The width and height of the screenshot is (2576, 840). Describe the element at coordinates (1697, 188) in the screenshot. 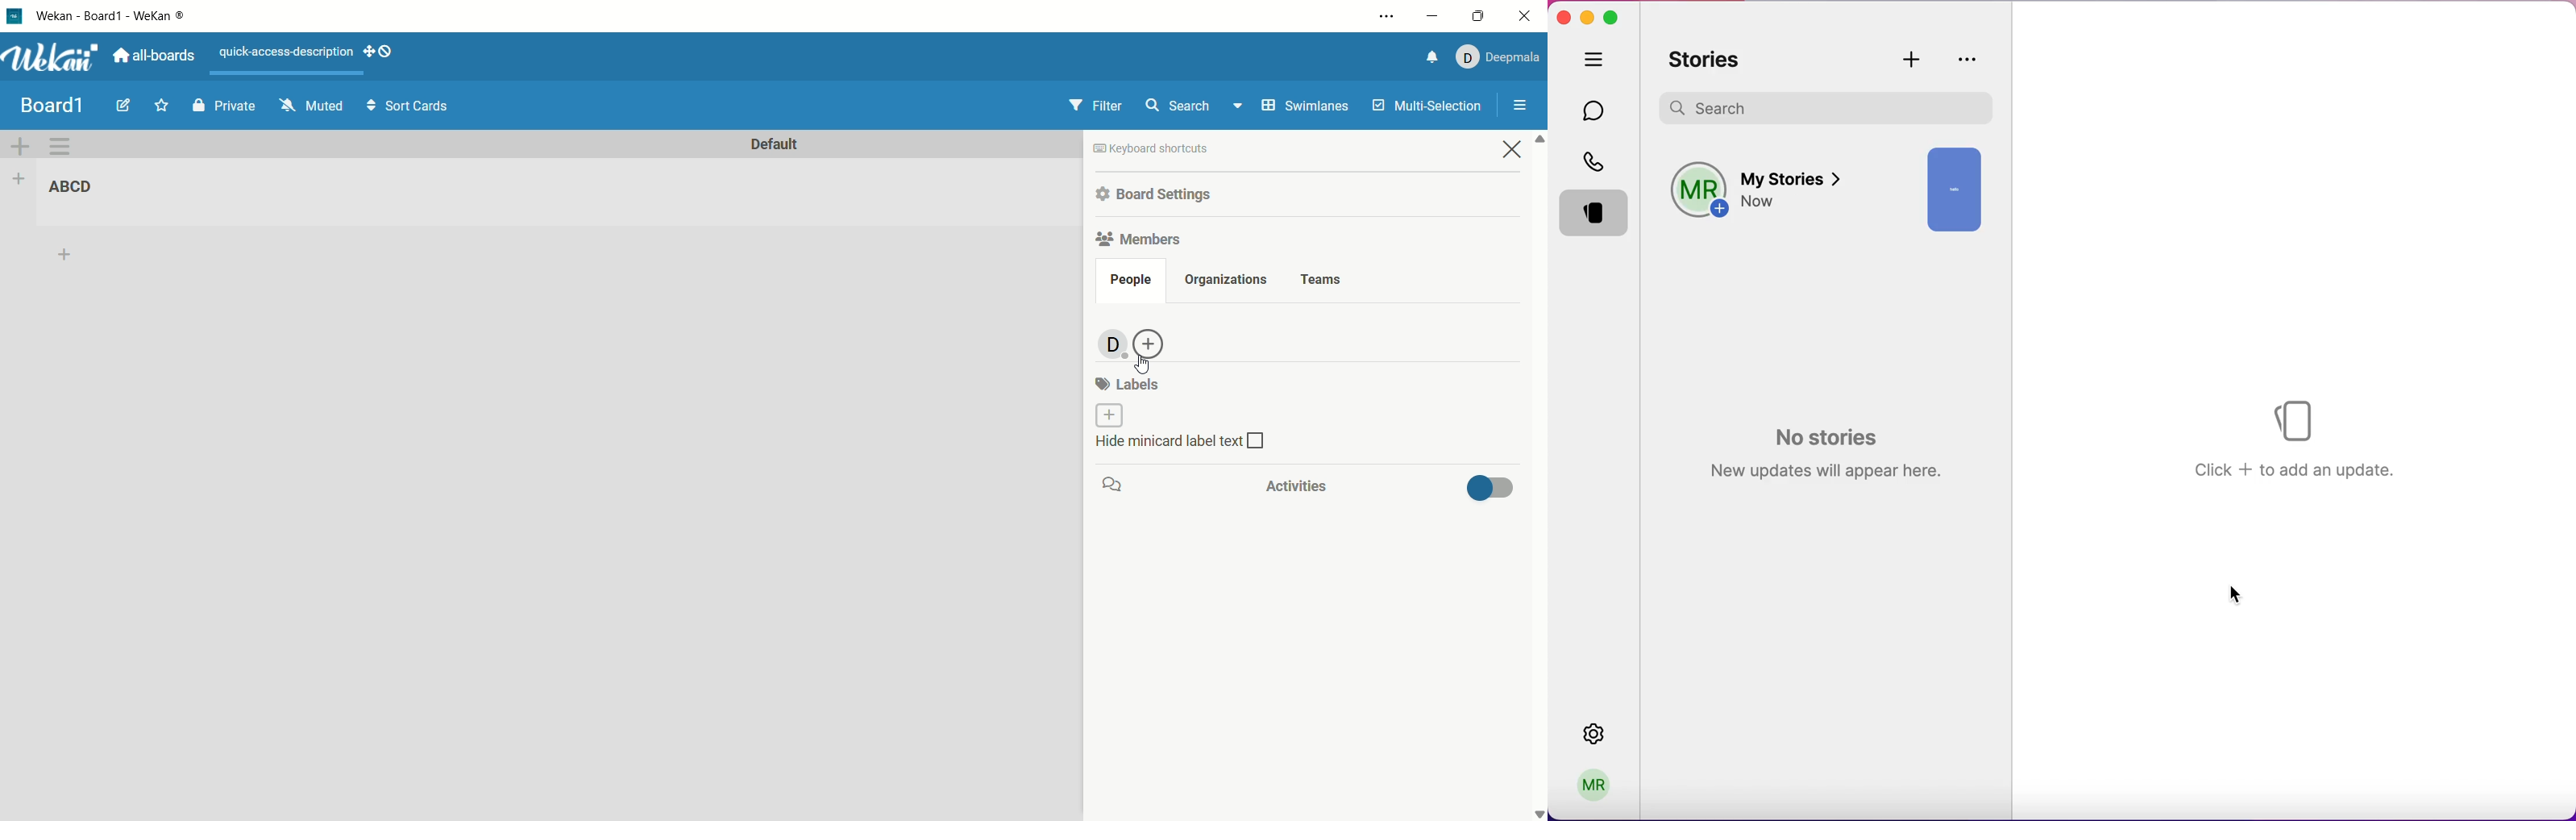

I see `profile picture` at that location.